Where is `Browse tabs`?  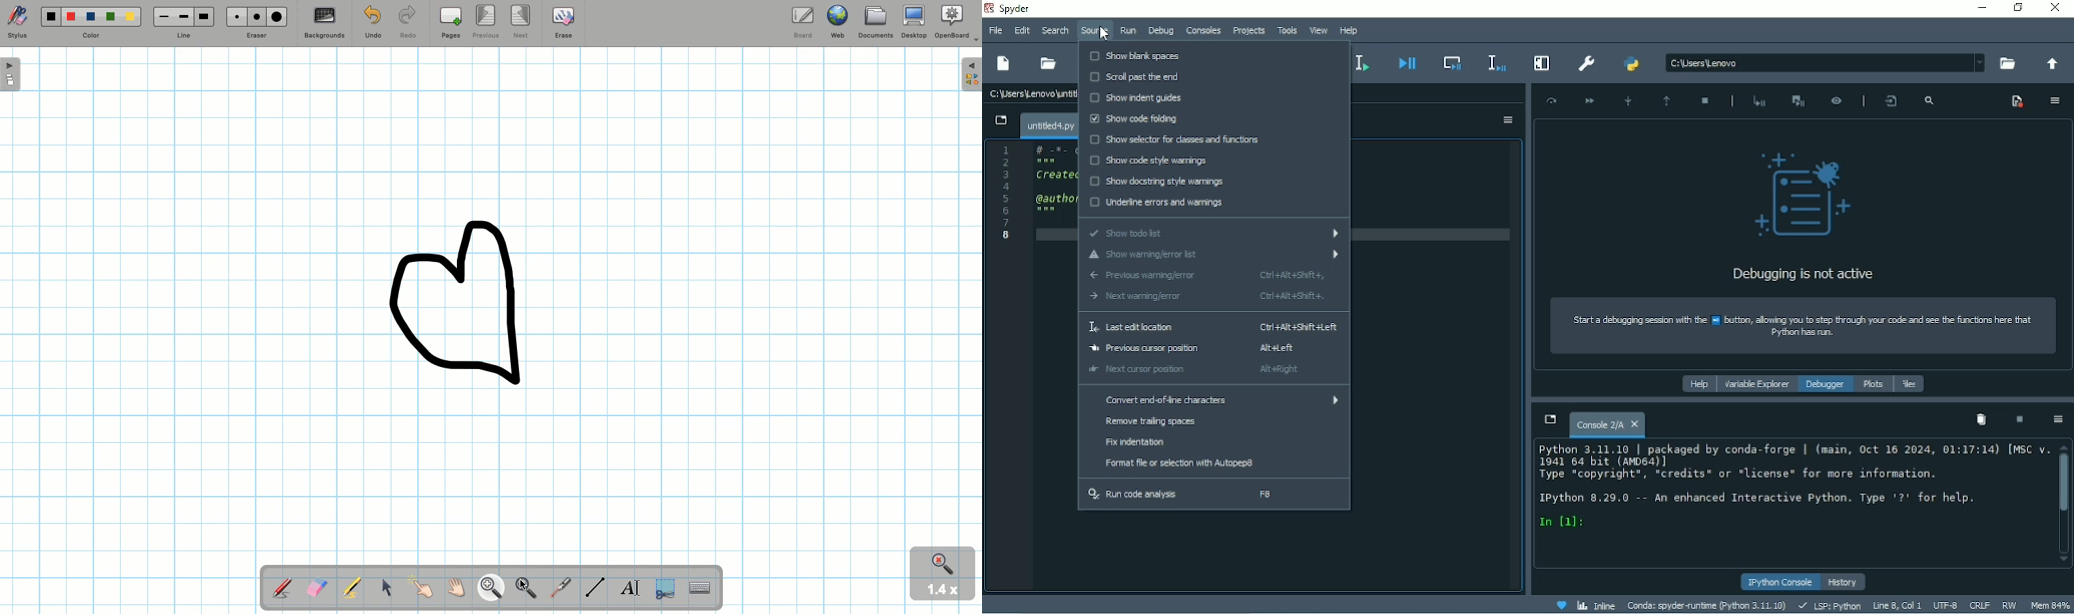 Browse tabs is located at coordinates (1546, 421).